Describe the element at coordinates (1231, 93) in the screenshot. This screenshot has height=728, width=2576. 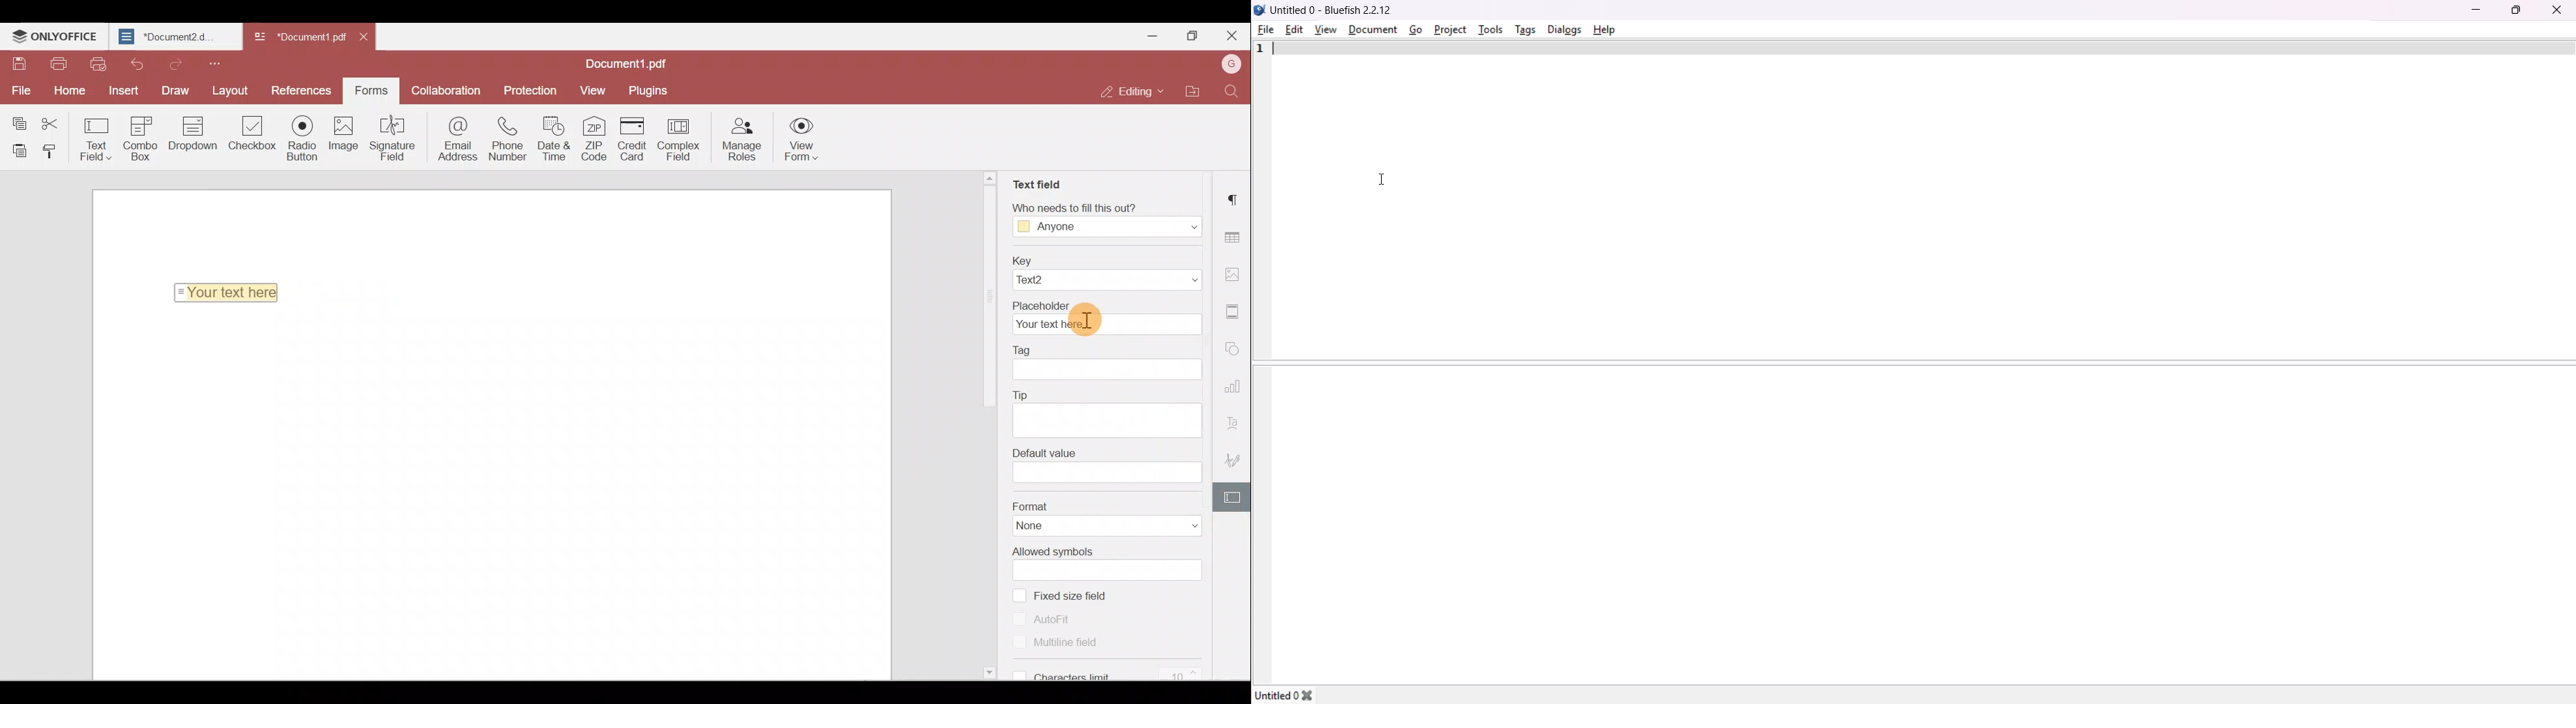
I see `Find` at that location.